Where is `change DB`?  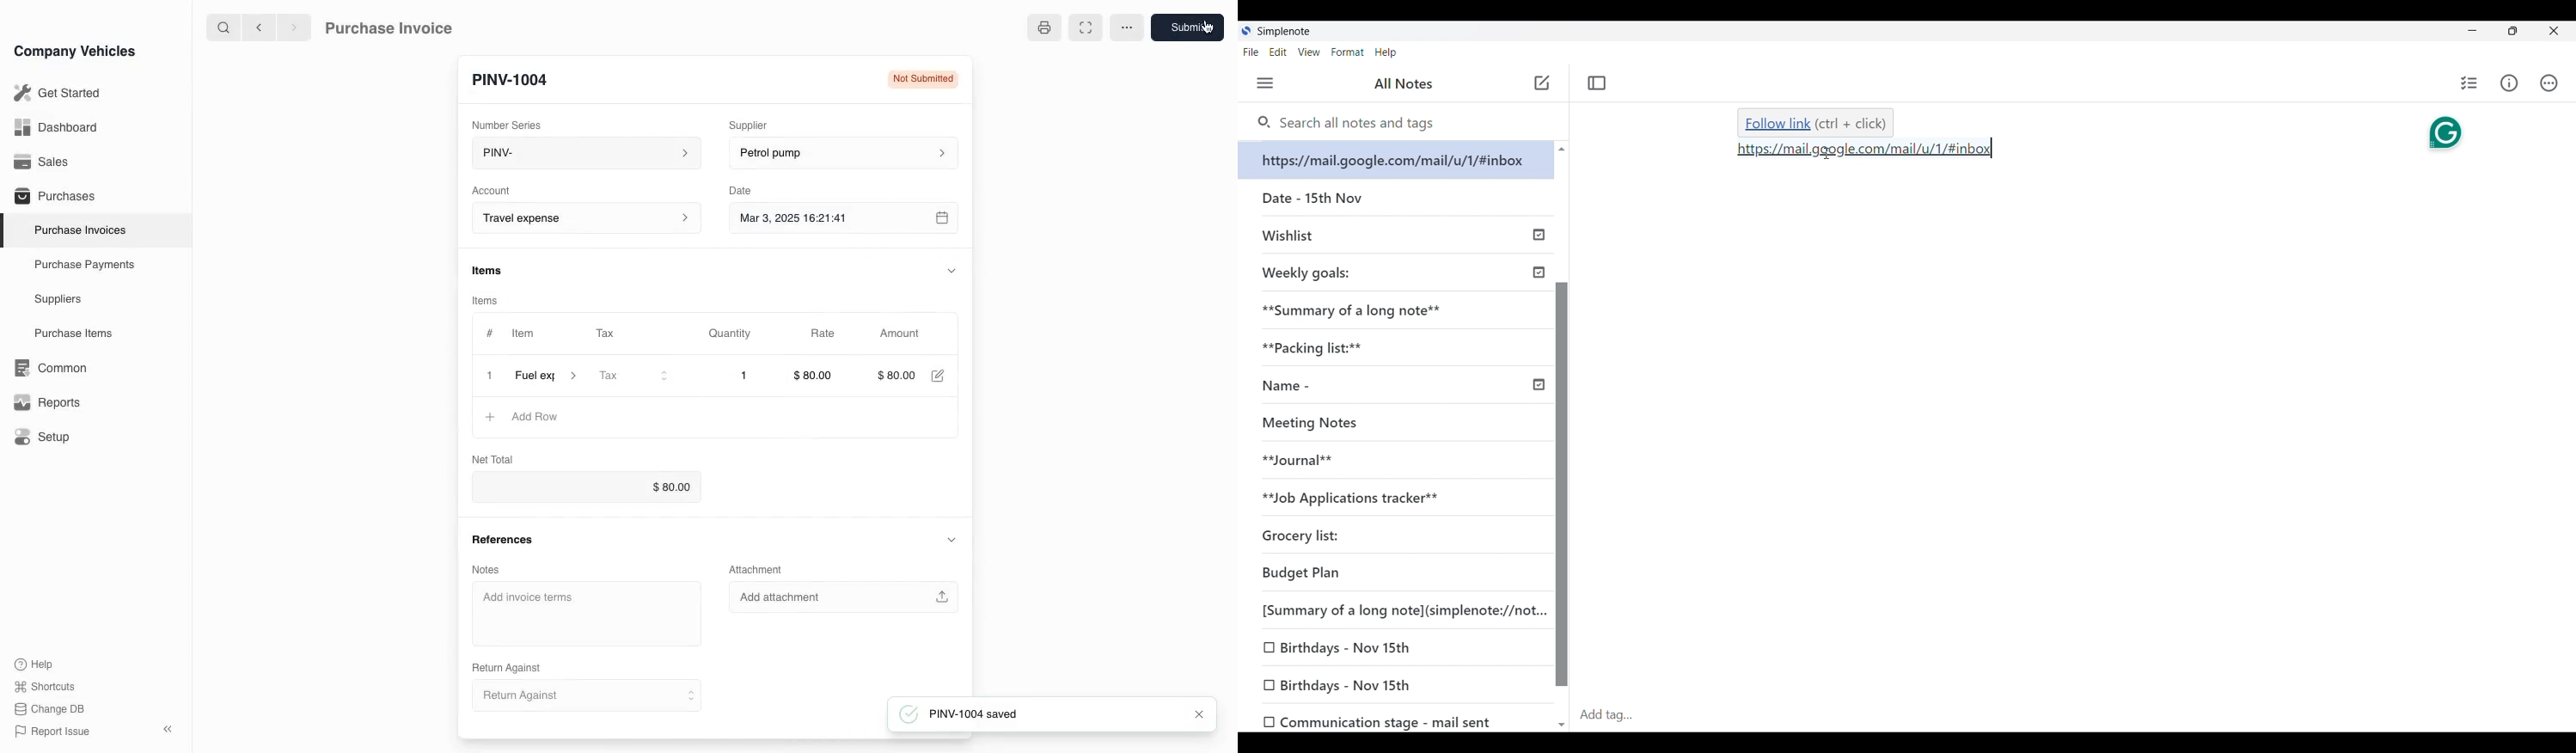 change DB is located at coordinates (52, 709).